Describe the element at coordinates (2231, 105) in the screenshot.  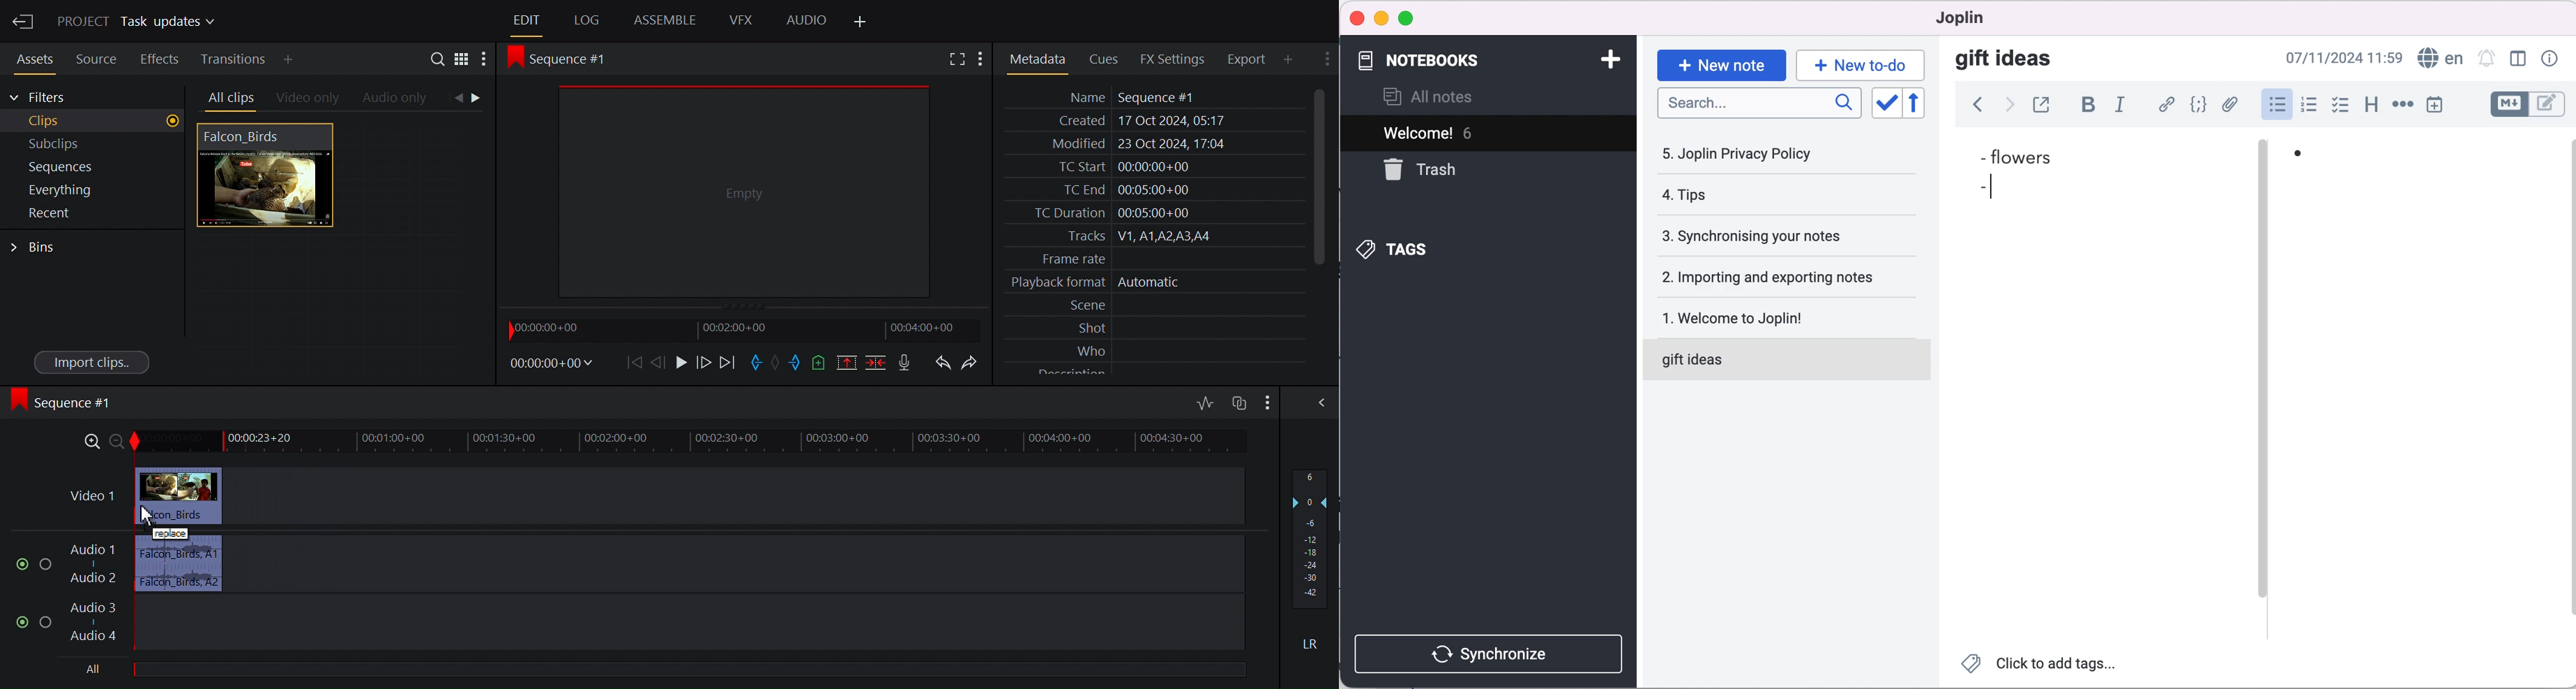
I see `add file` at that location.